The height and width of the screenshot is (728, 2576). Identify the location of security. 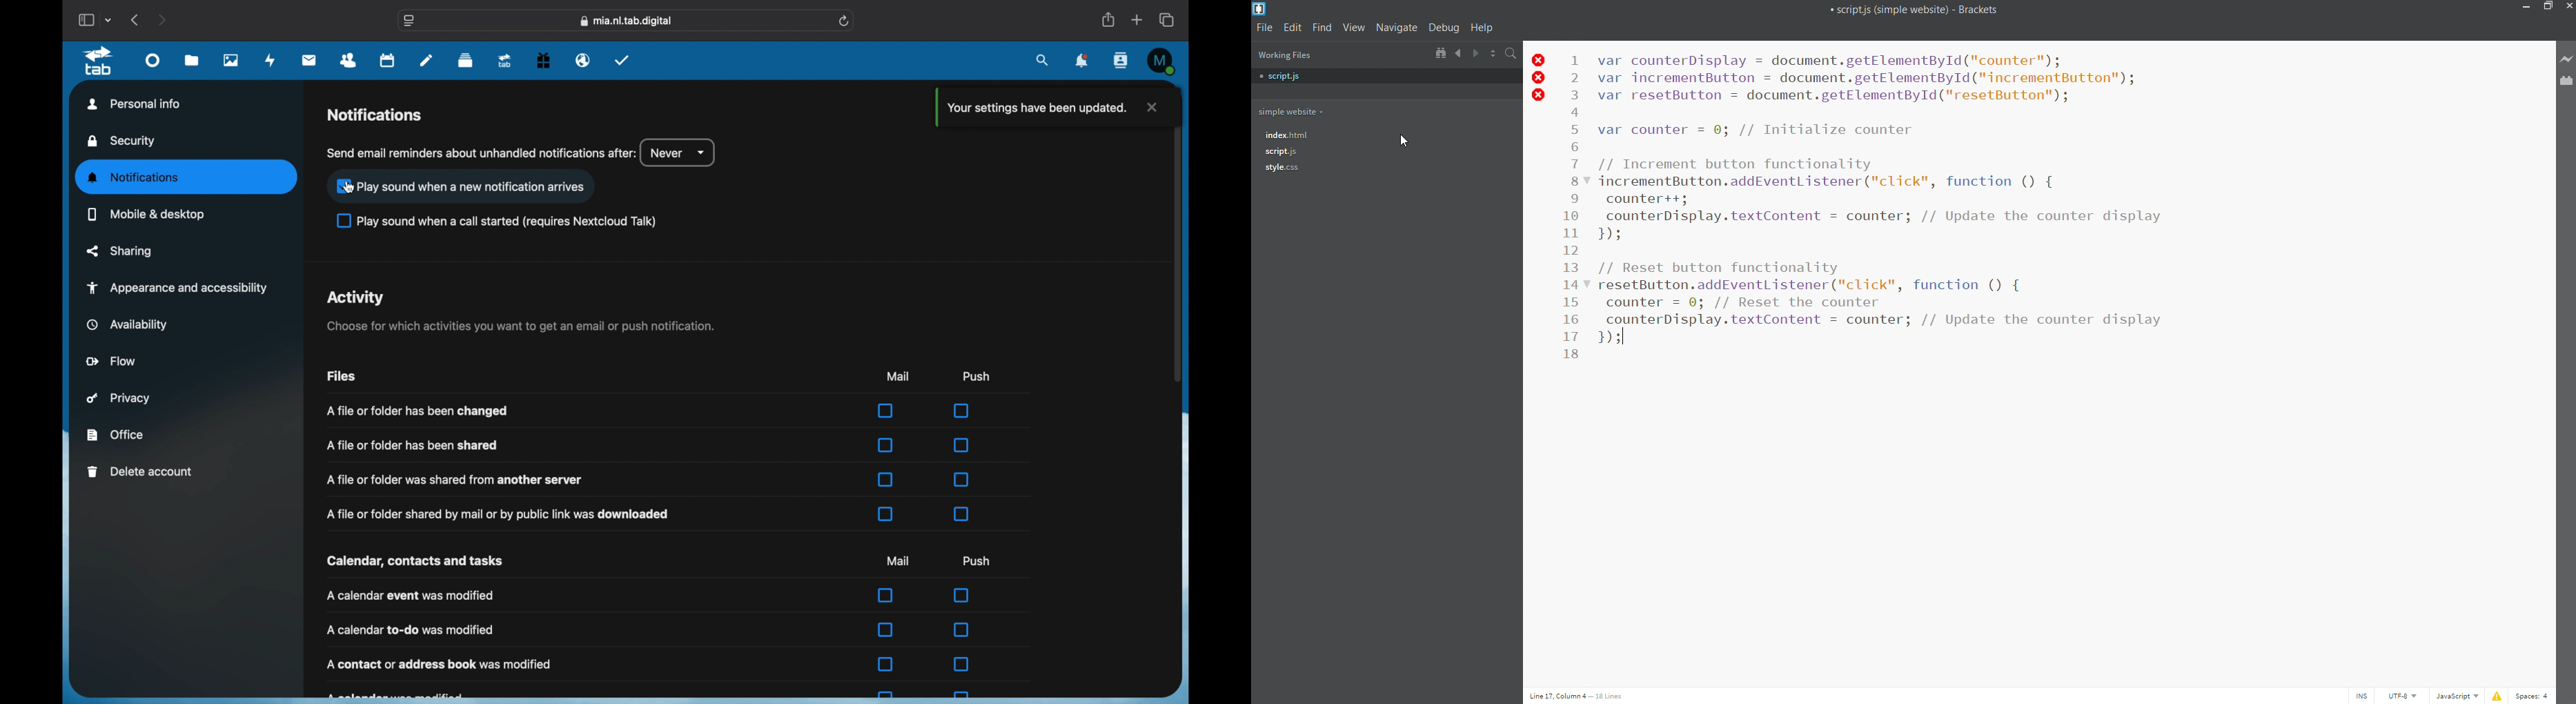
(122, 141).